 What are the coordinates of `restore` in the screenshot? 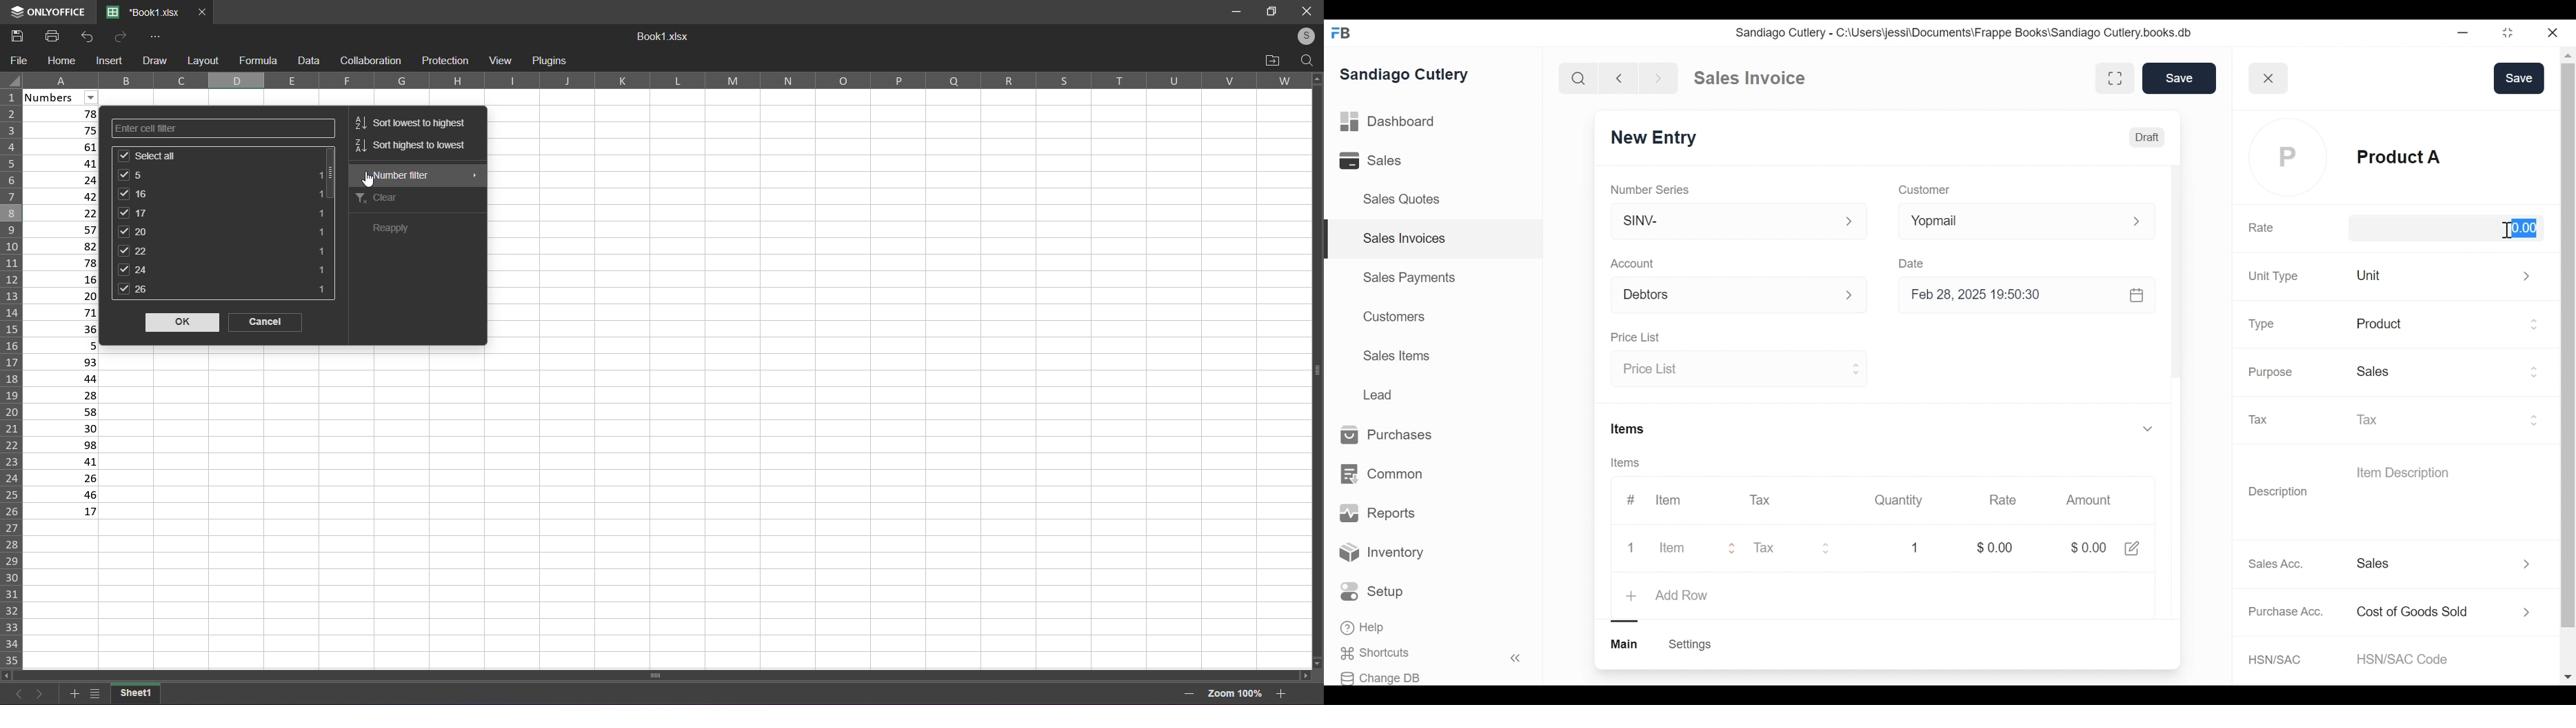 It's located at (2508, 32).